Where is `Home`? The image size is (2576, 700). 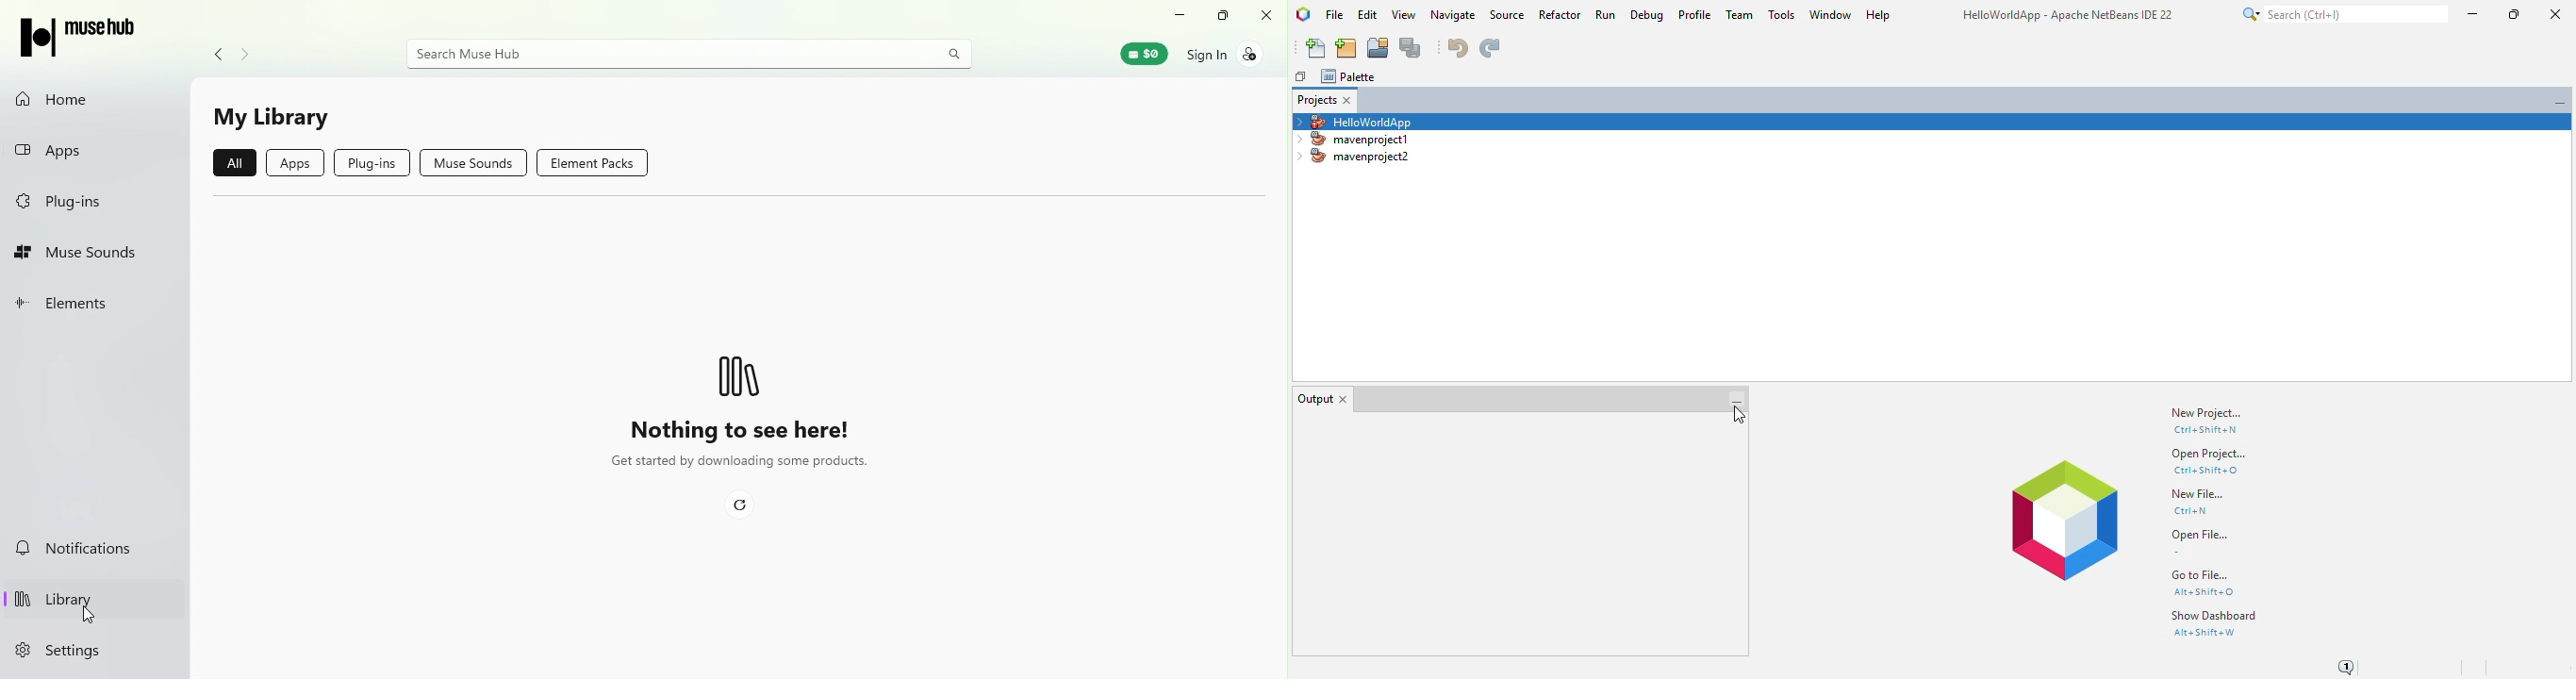
Home is located at coordinates (96, 101).